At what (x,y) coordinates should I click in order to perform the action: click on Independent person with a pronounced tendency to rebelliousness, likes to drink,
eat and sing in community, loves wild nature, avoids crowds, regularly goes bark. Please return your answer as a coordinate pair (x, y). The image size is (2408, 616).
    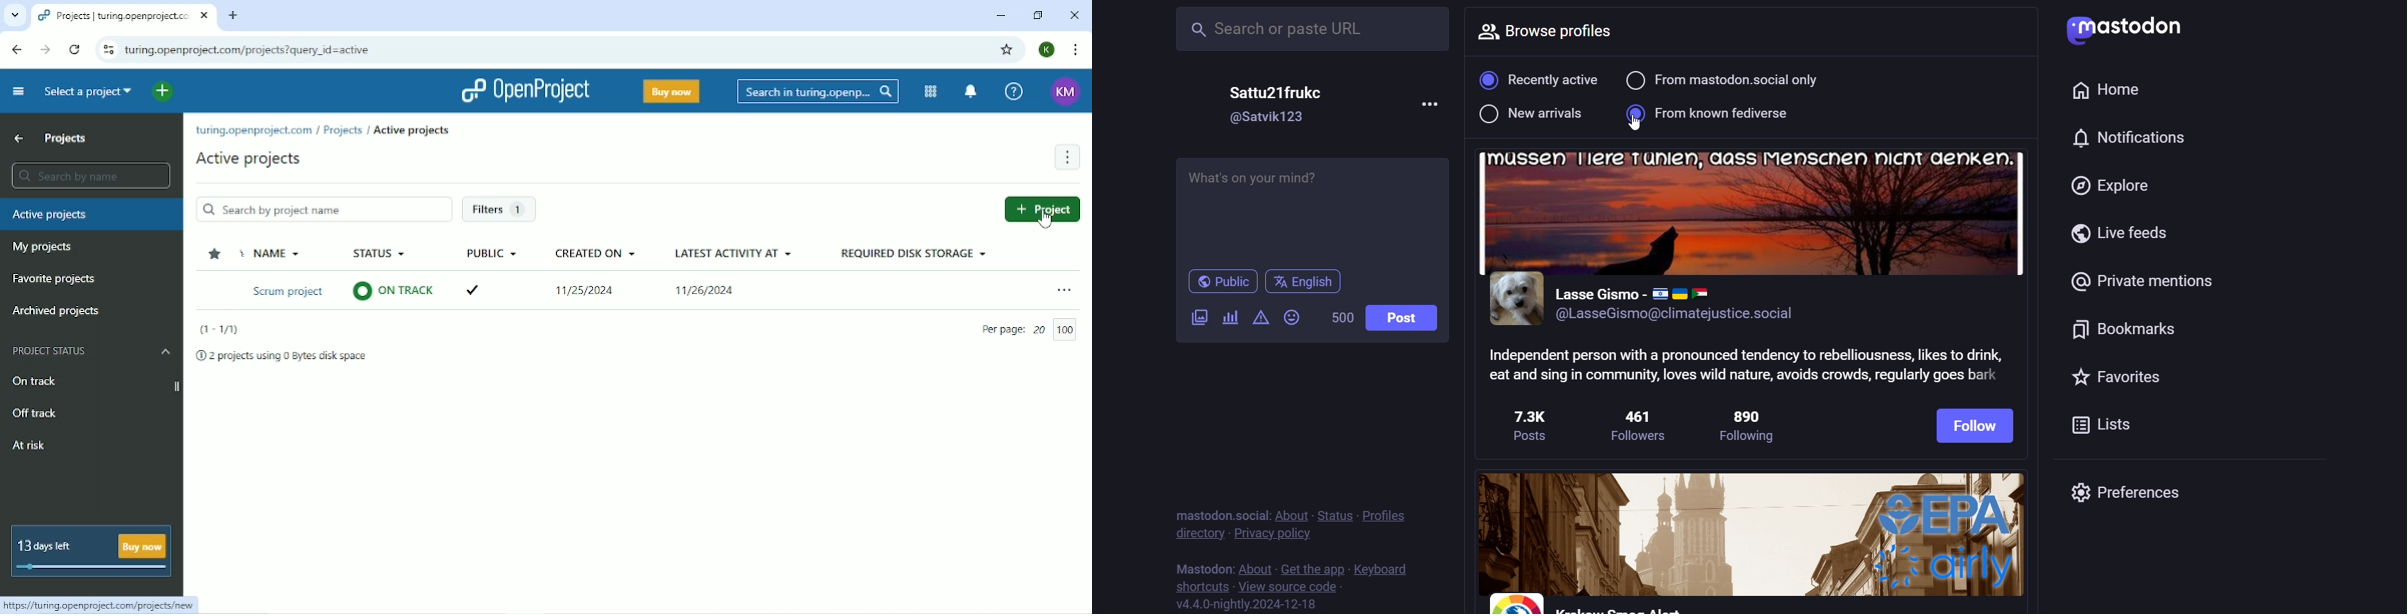
    Looking at the image, I should click on (1746, 369).